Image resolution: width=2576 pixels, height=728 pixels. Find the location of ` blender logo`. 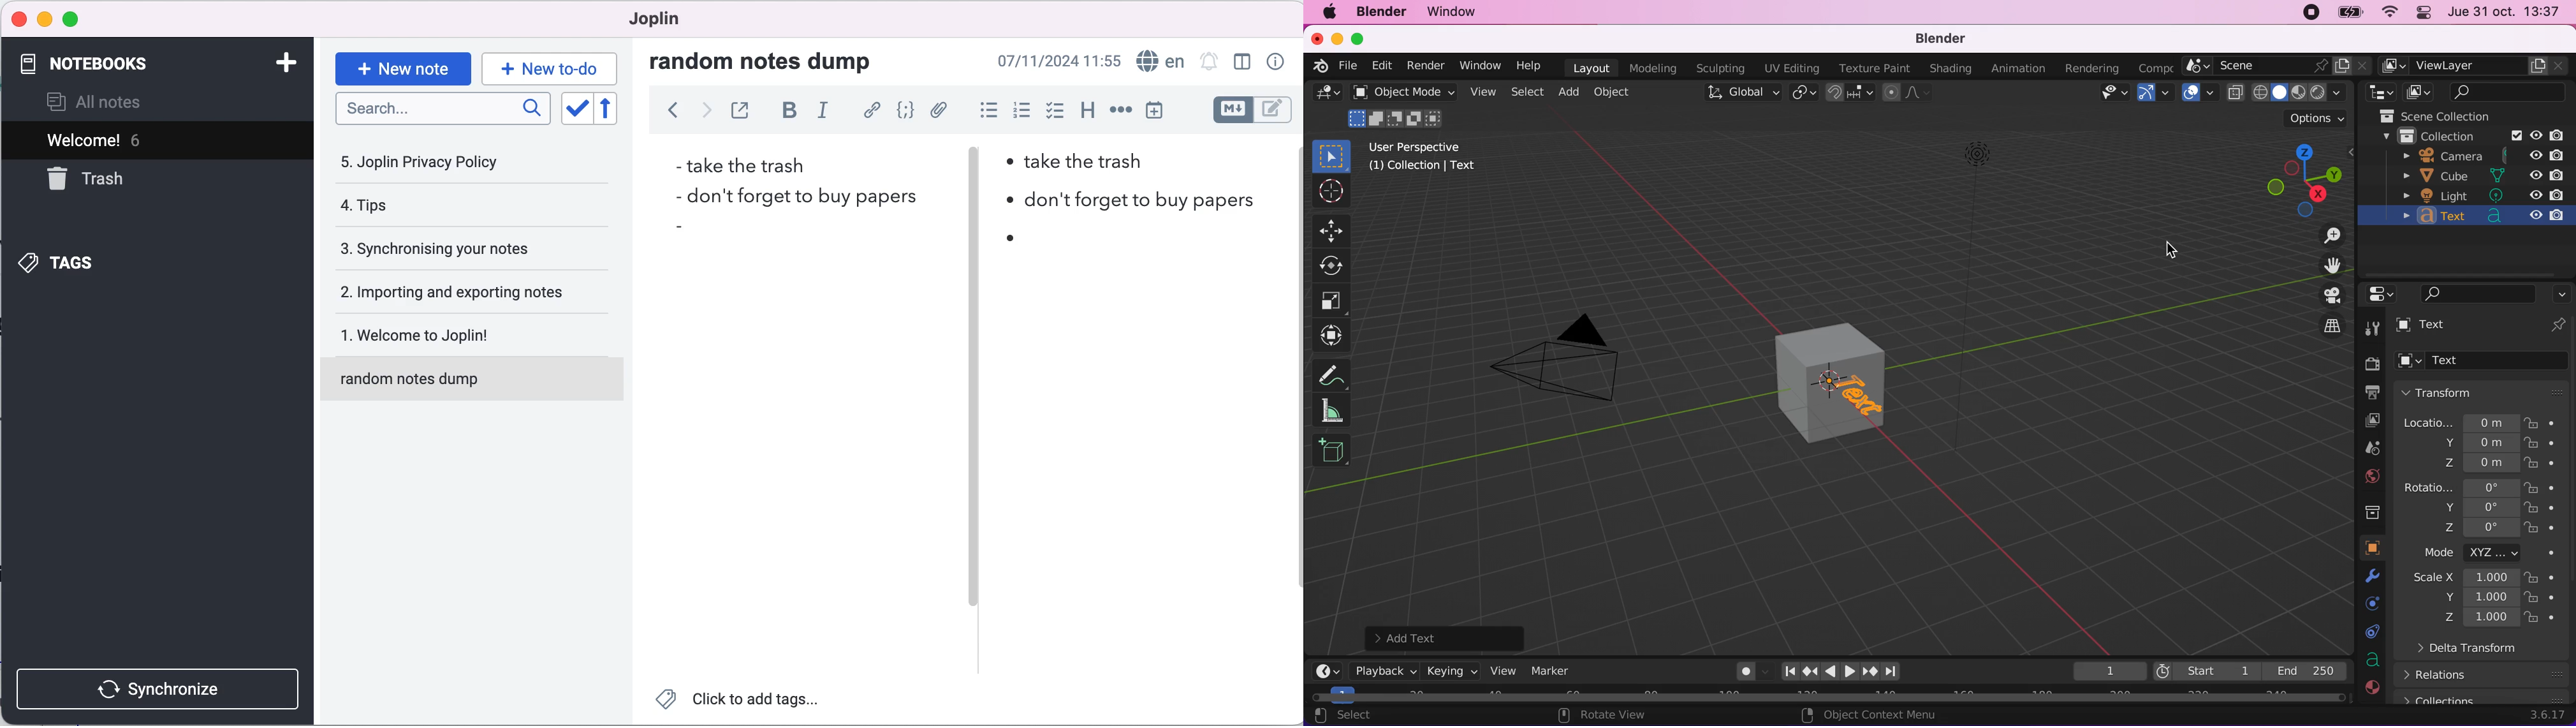

 blender logo is located at coordinates (1320, 67).